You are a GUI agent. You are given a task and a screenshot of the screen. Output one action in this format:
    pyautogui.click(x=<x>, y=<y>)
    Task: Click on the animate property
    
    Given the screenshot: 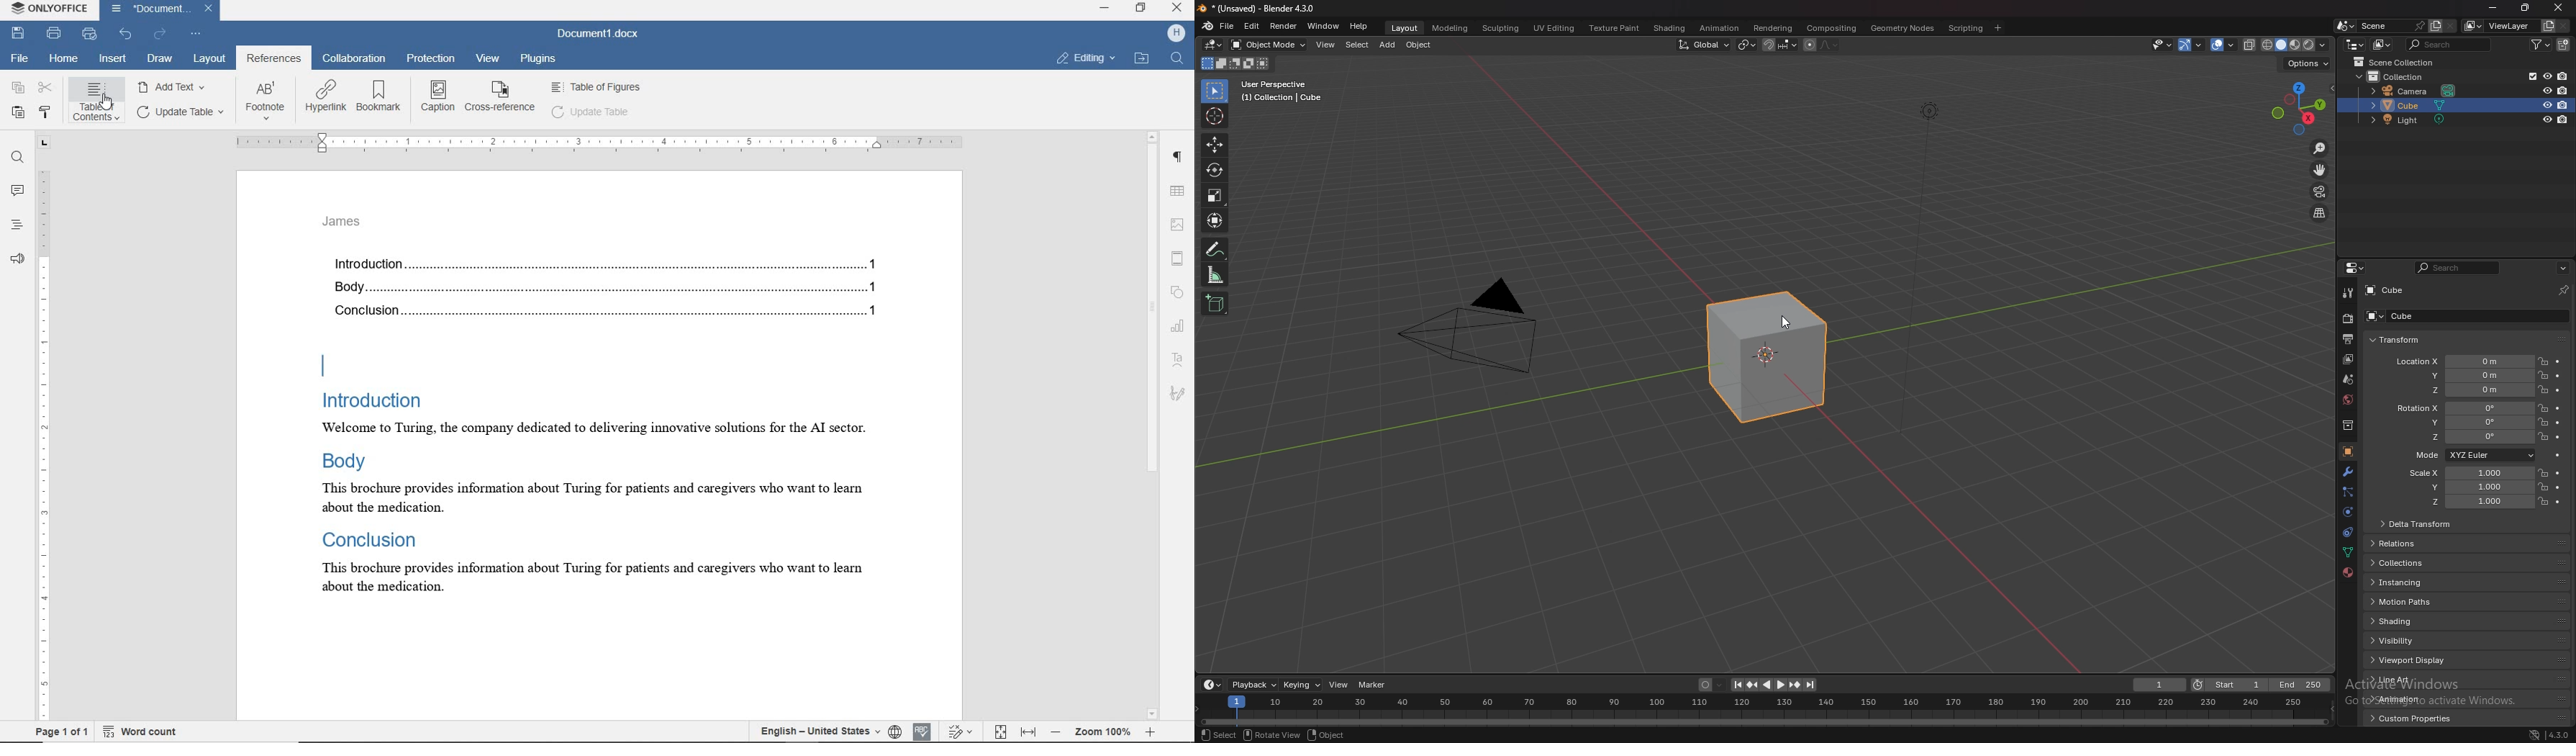 What is the action you would take?
    pyautogui.click(x=2558, y=423)
    